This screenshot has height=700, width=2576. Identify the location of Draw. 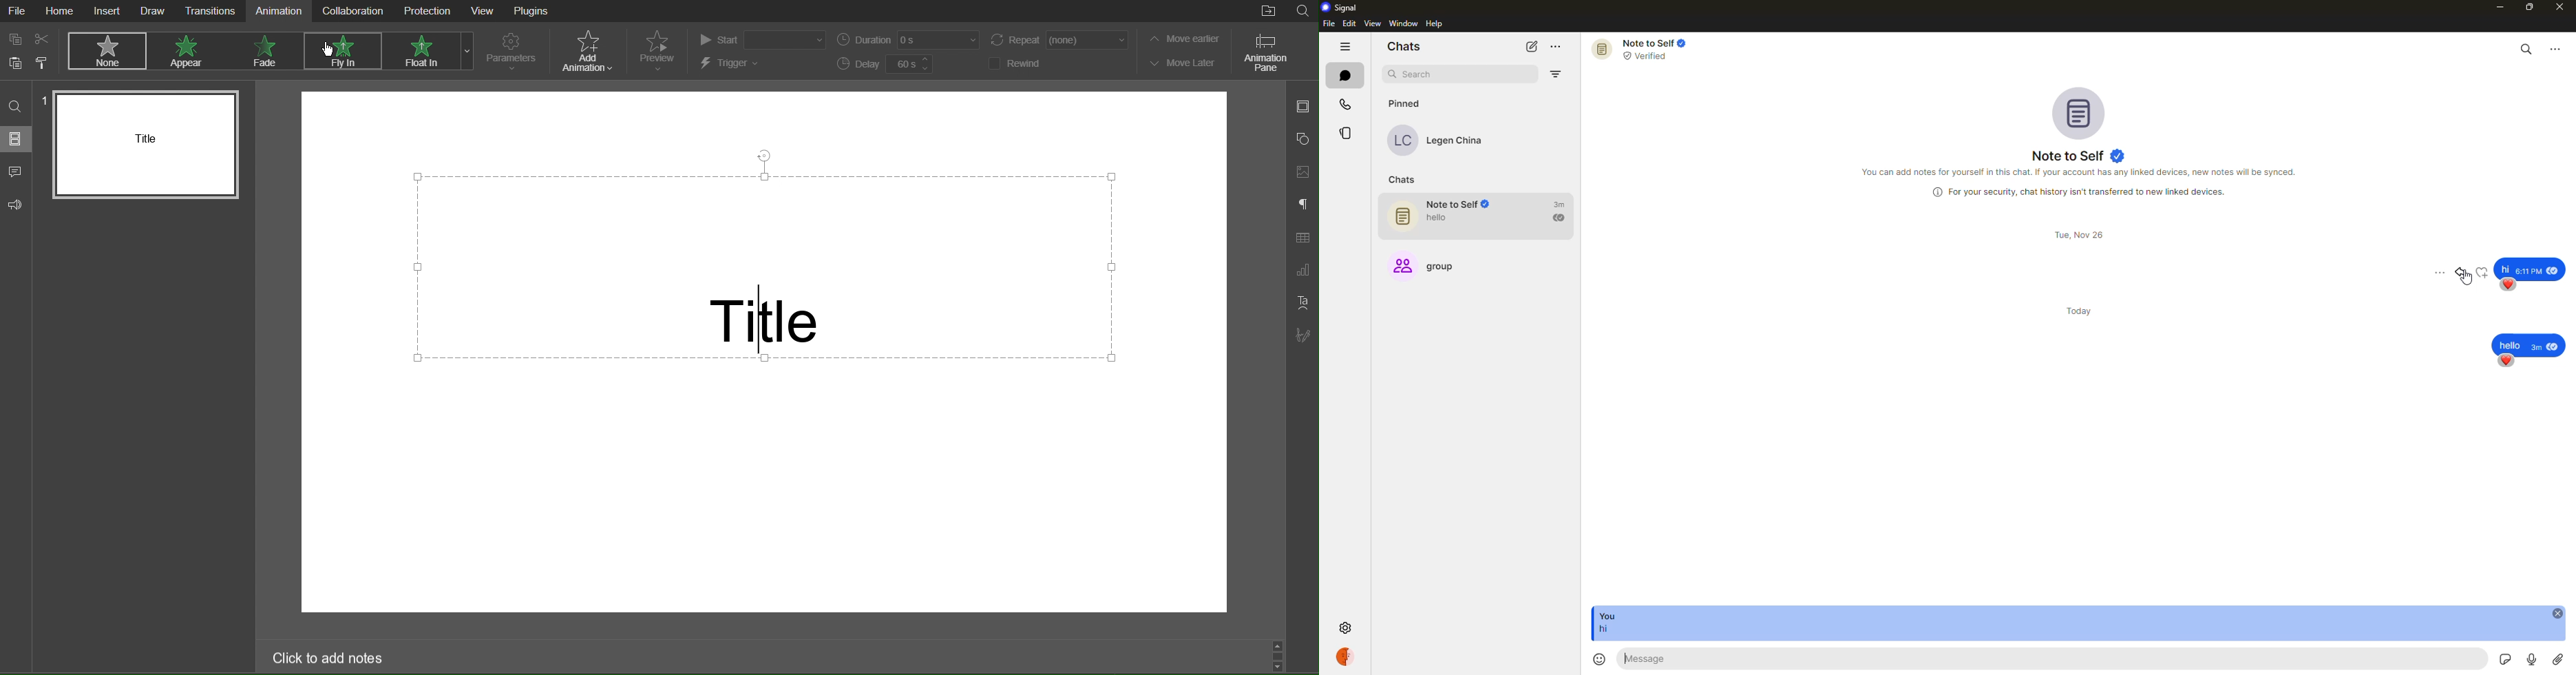
(153, 11).